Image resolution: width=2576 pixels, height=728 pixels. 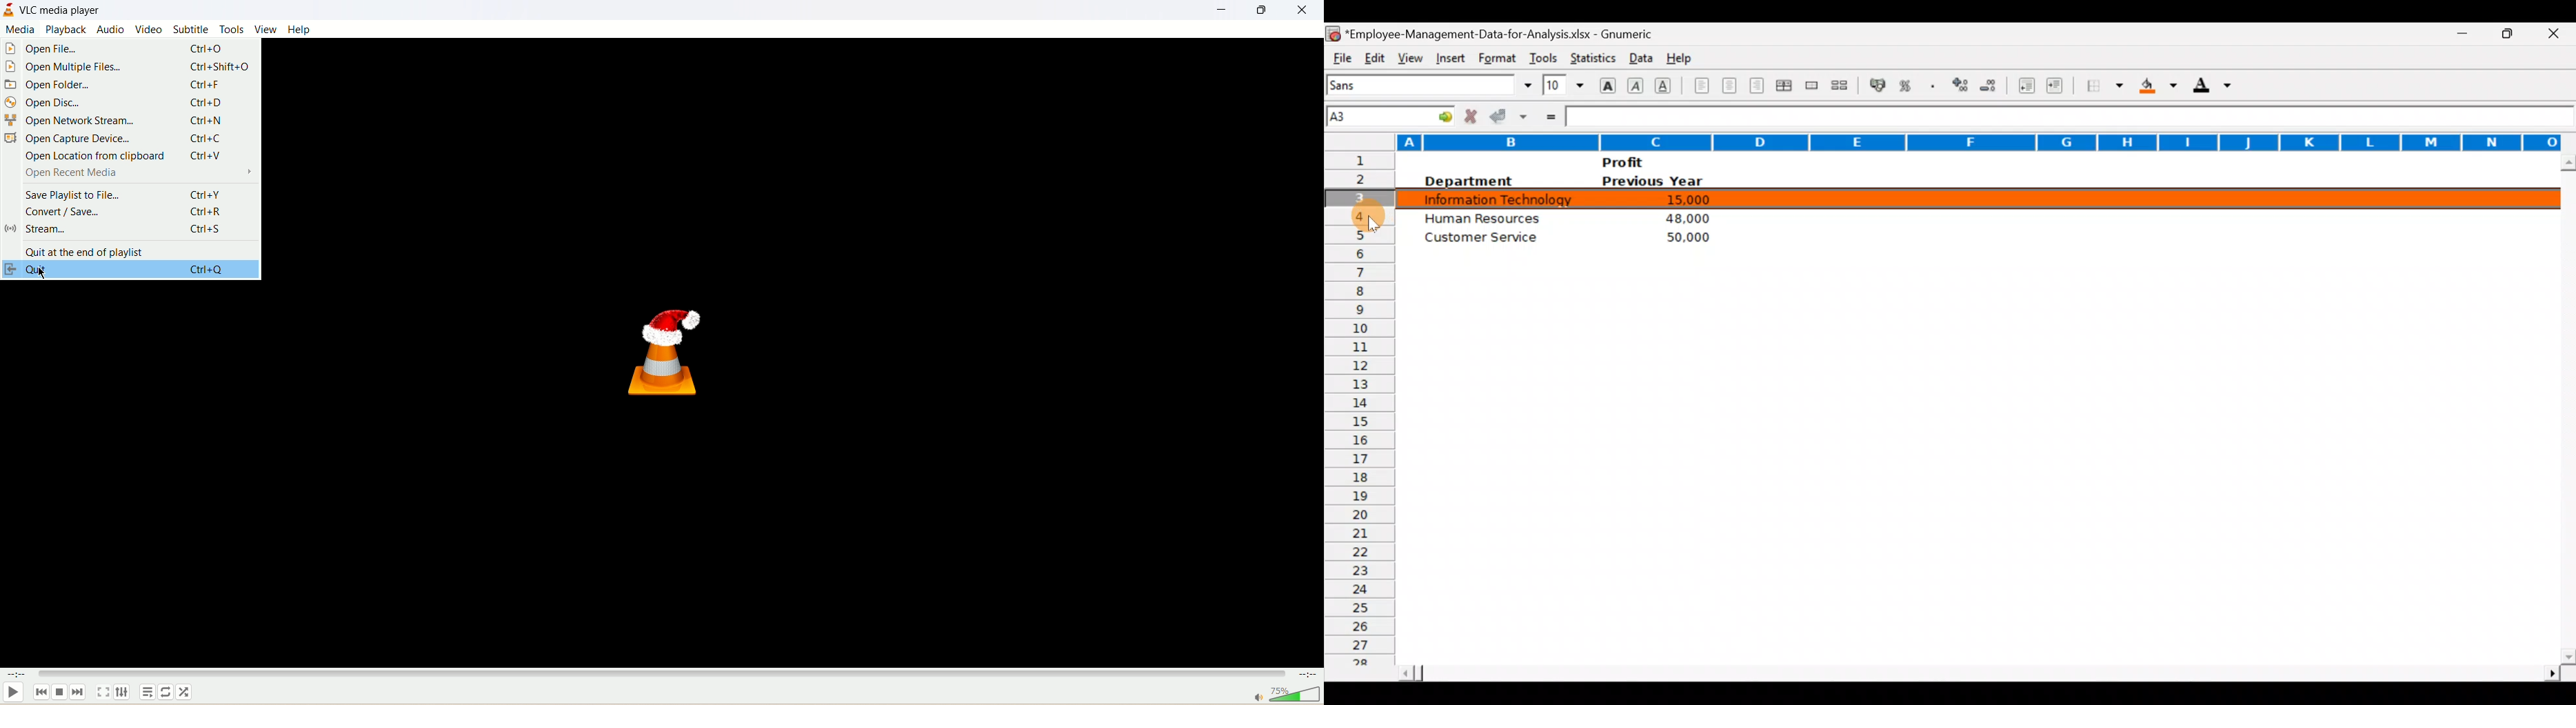 I want to click on *Employee-Management-Data-for-Analysis.xlsx - Gnumeric, so click(x=1507, y=32).